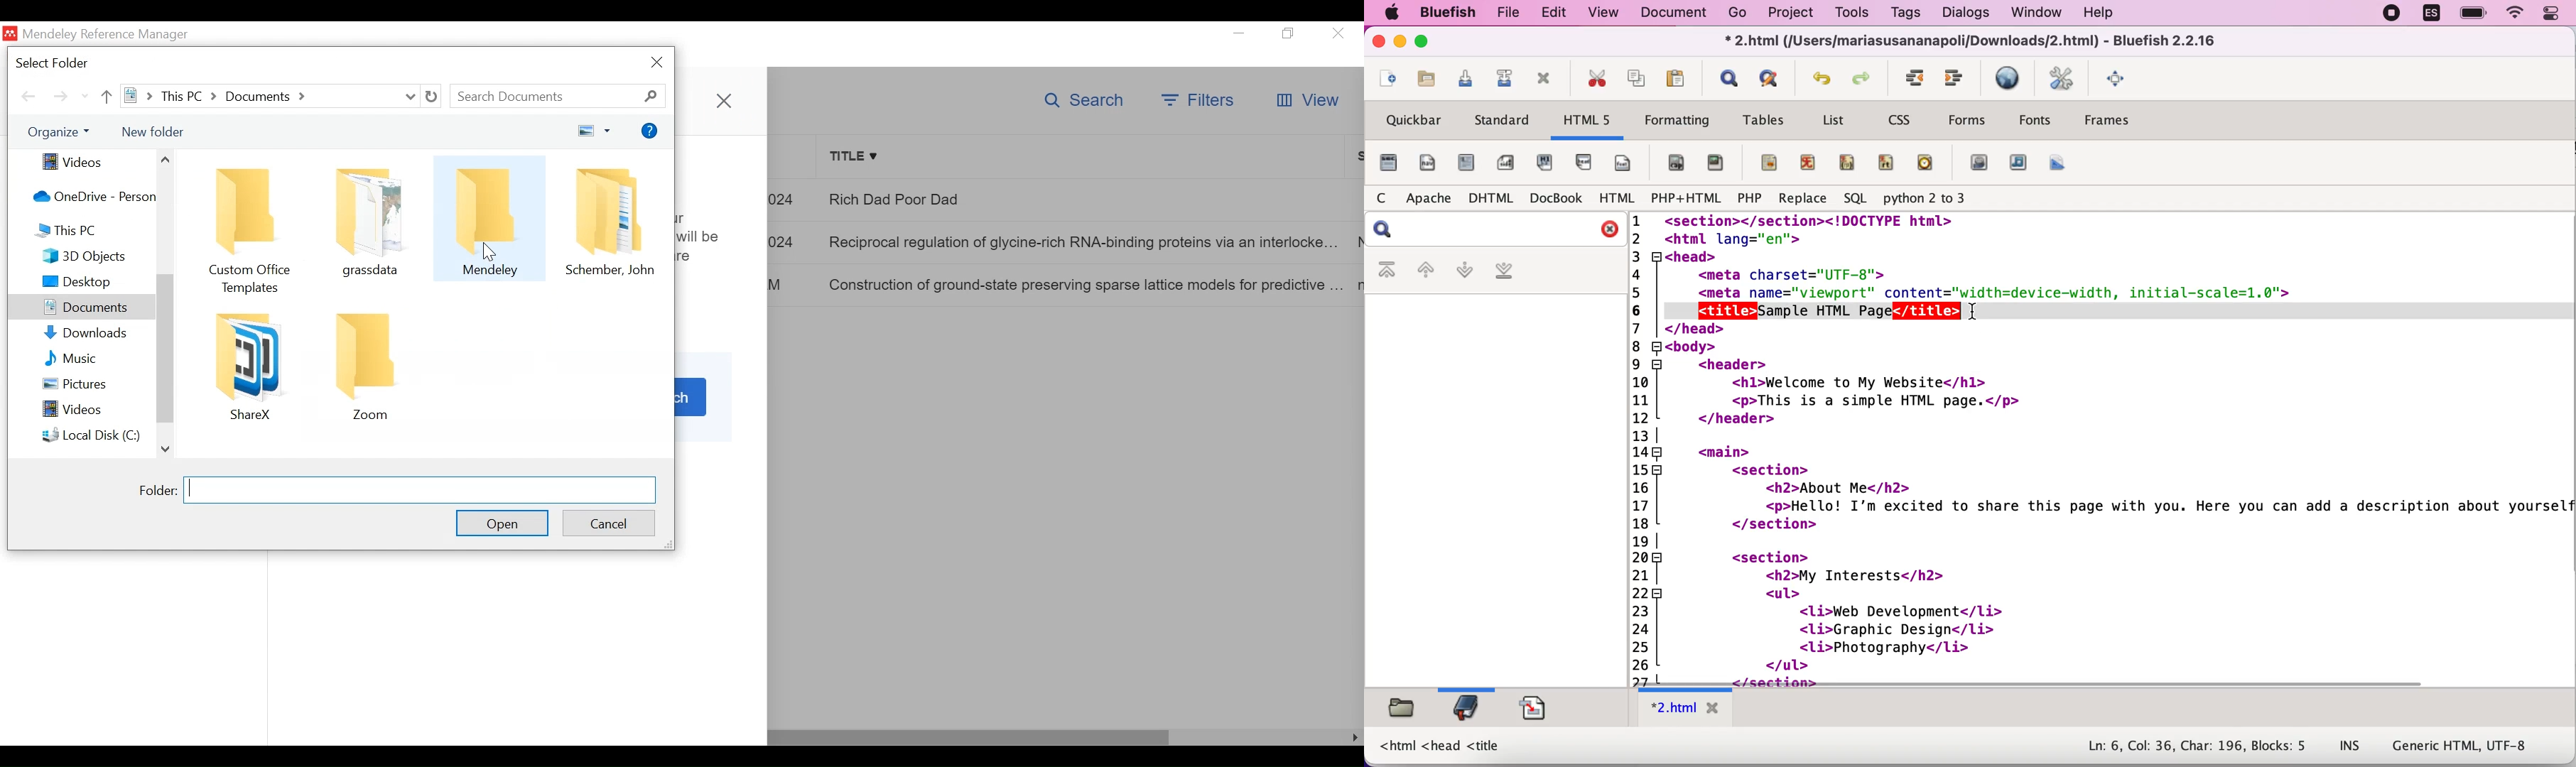  What do you see at coordinates (1848, 160) in the screenshot?
I see `ruby parenthesis` at bounding box center [1848, 160].